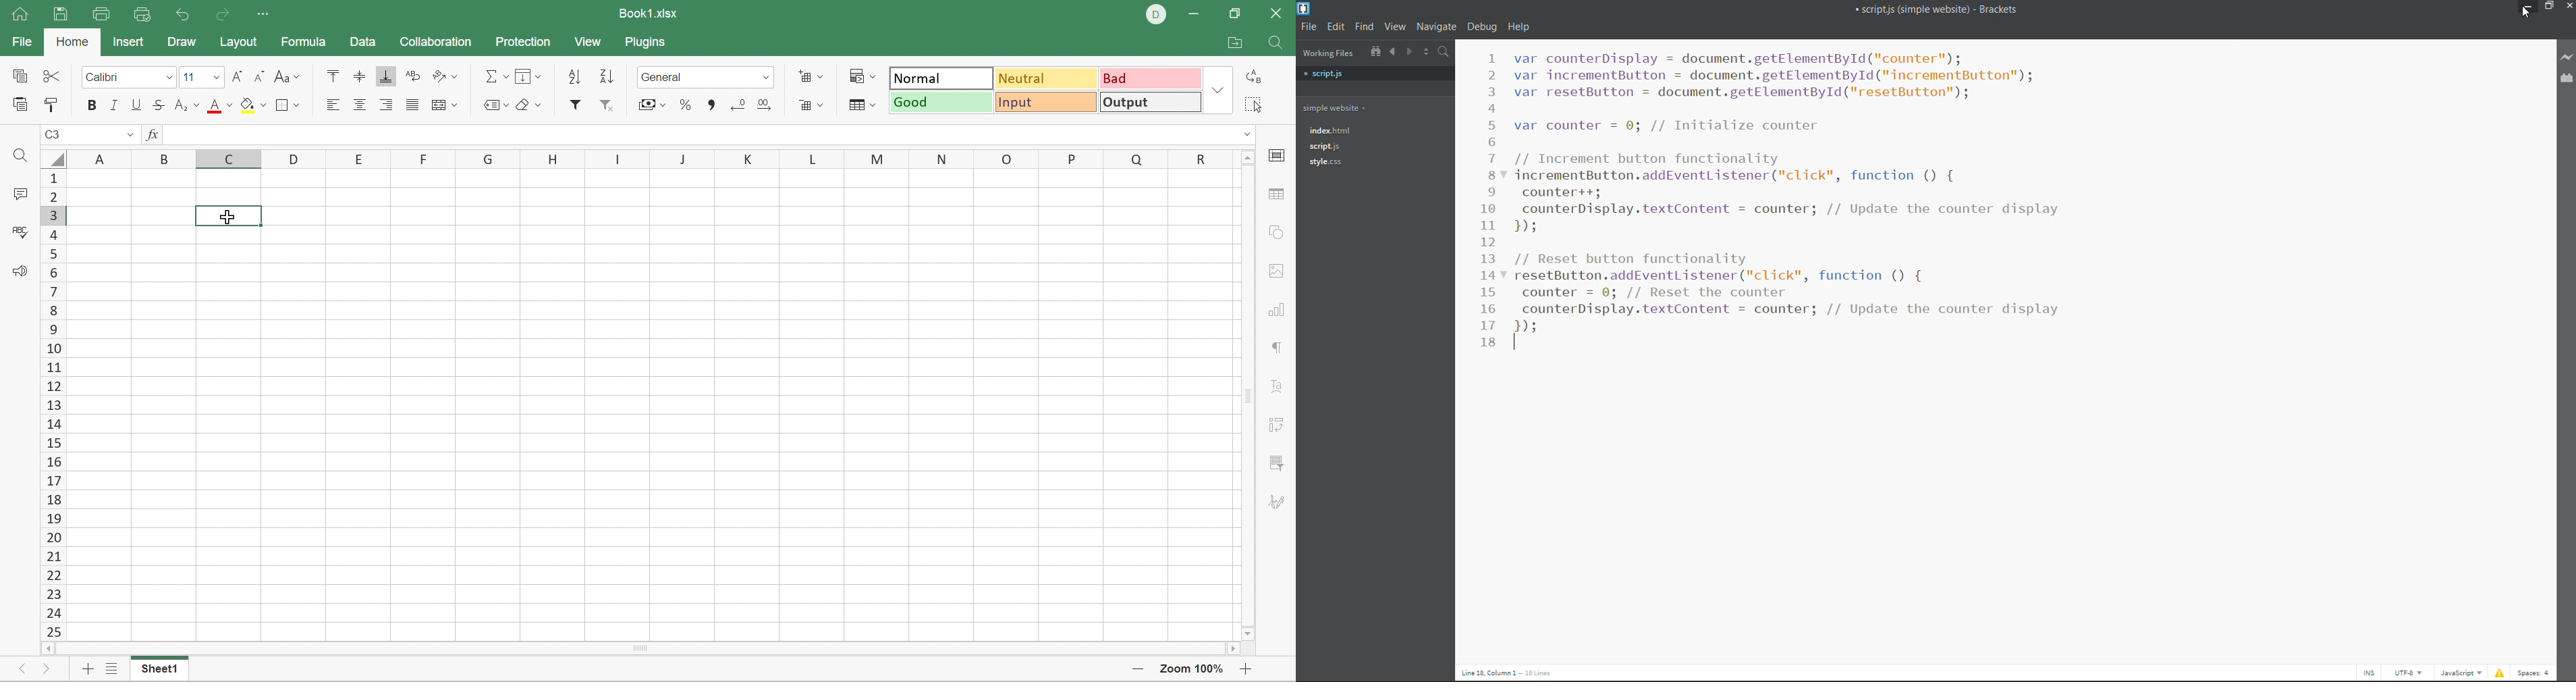  What do you see at coordinates (2550, 7) in the screenshot?
I see `maximize/restore` at bounding box center [2550, 7].